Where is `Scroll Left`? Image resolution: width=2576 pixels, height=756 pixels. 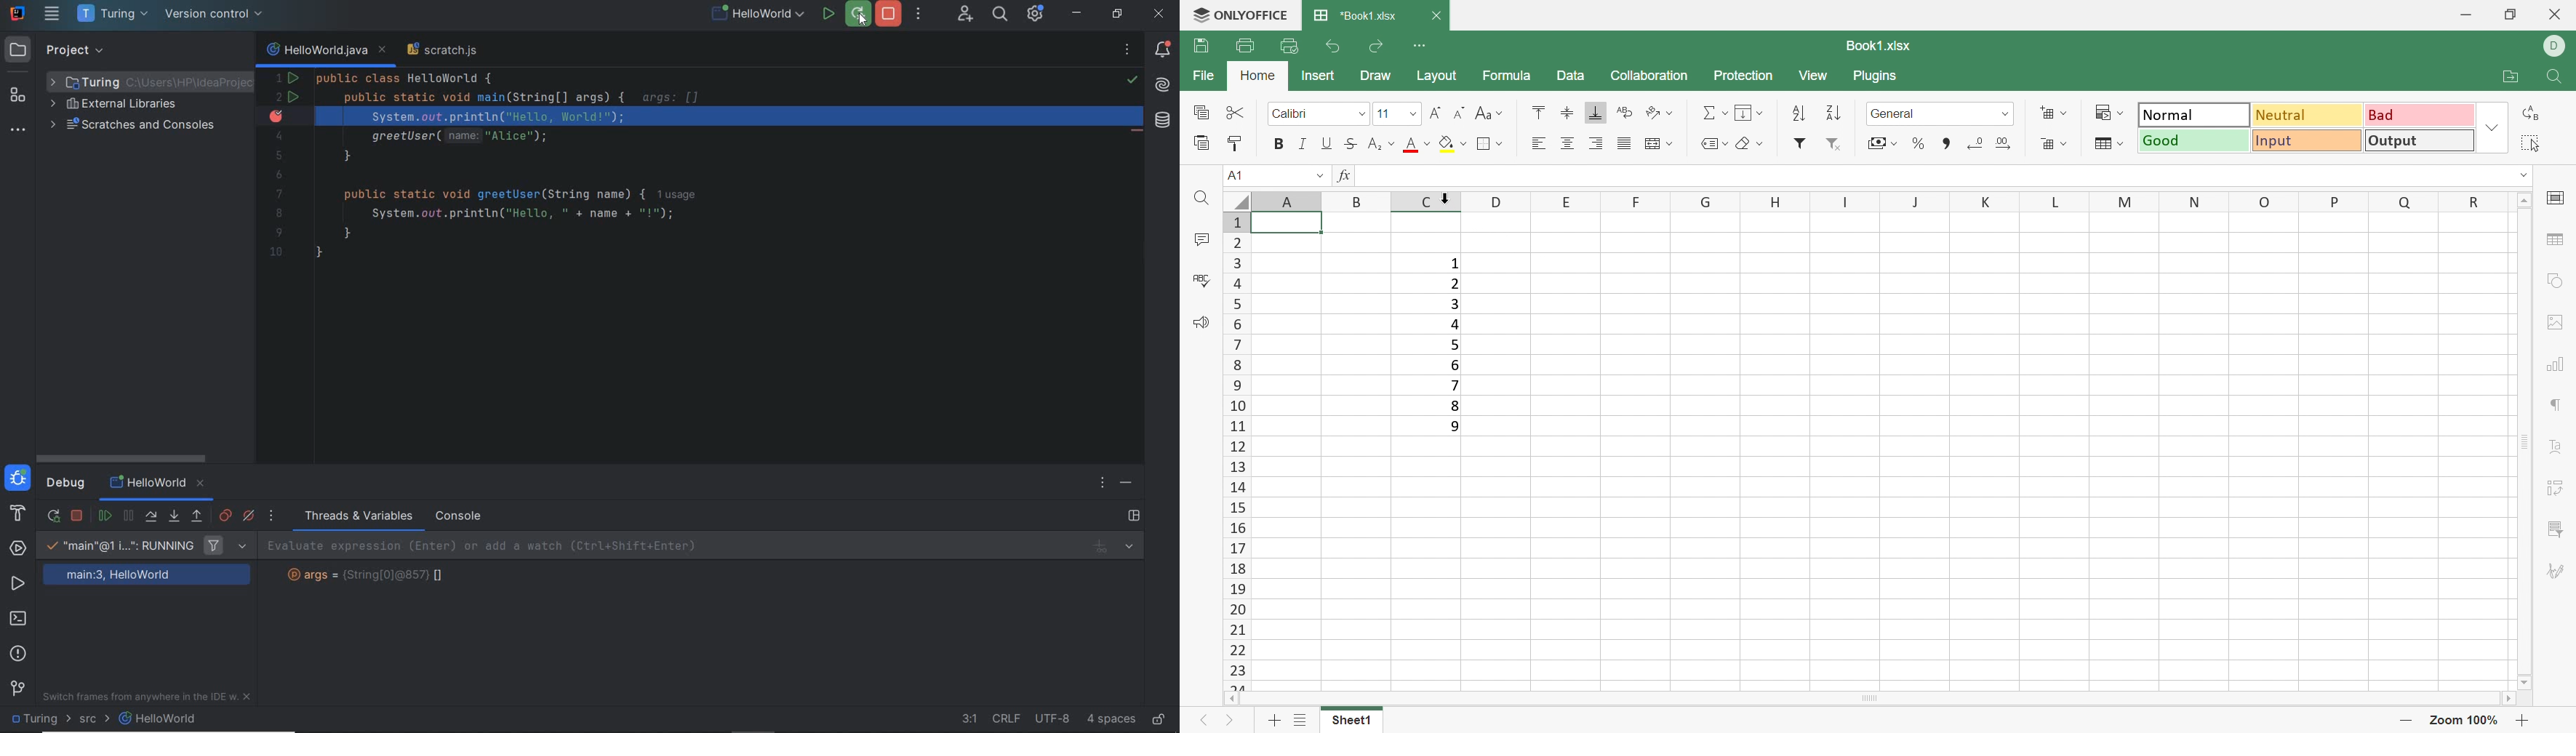
Scroll Left is located at coordinates (1231, 700).